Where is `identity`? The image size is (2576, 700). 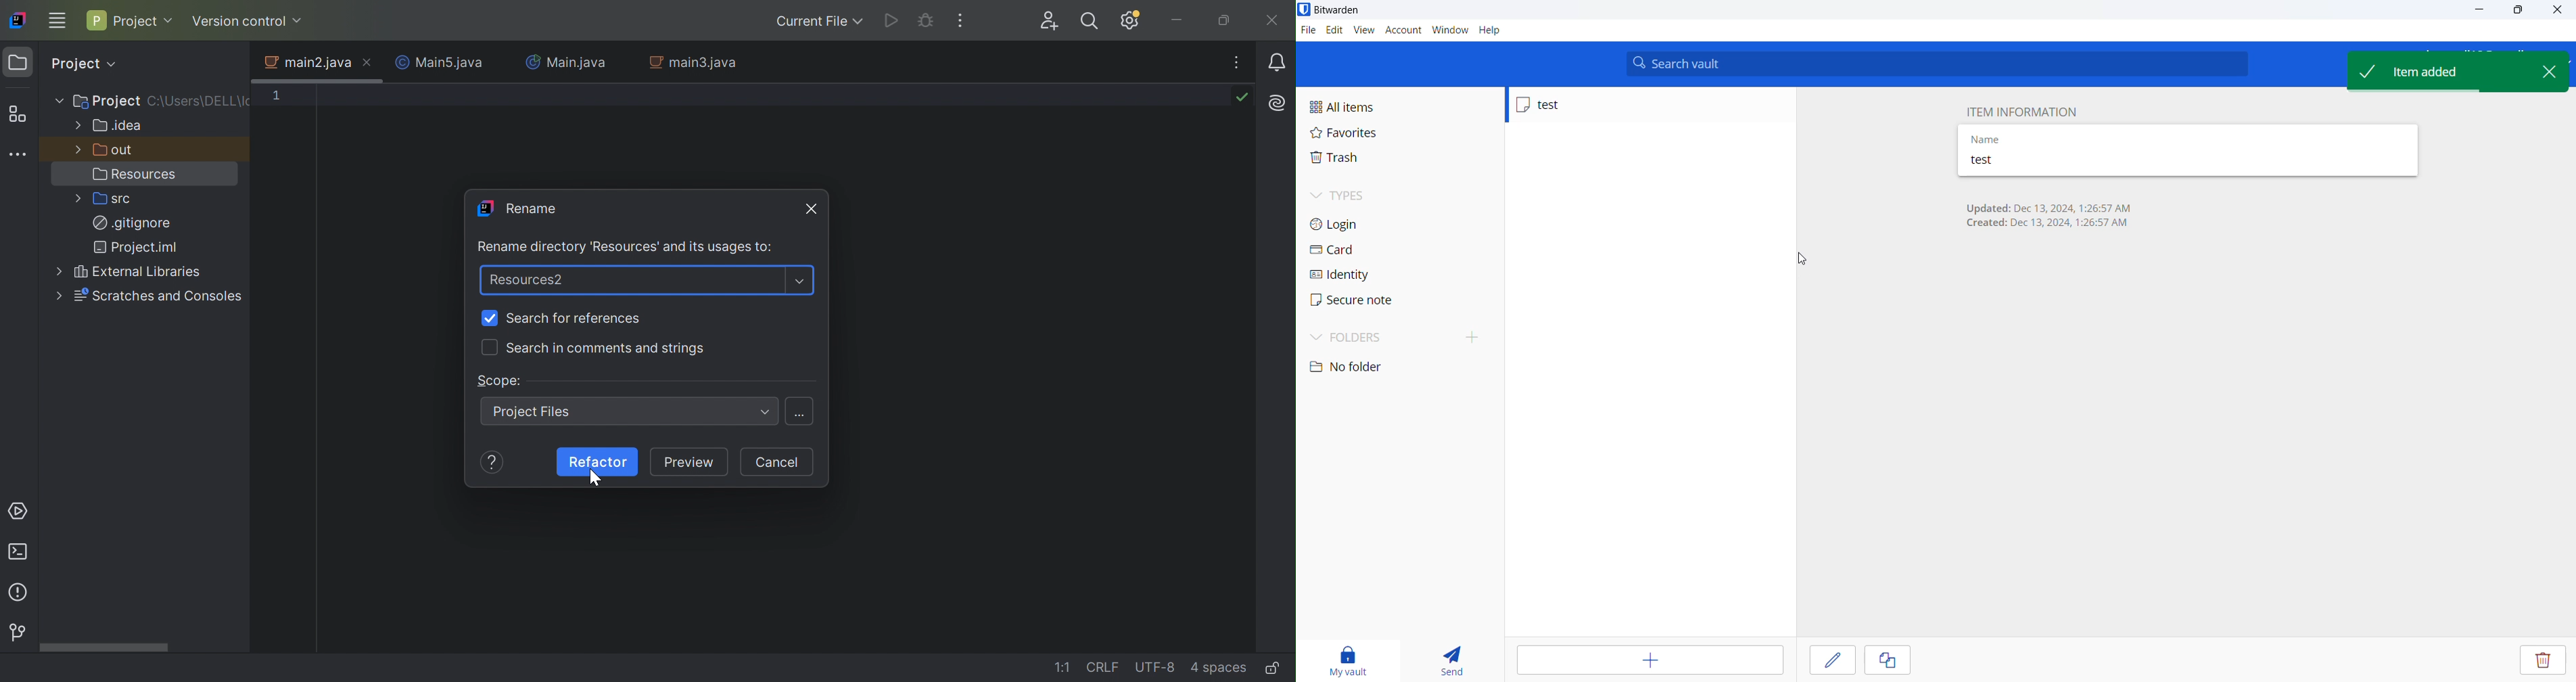 identity is located at coordinates (1368, 275).